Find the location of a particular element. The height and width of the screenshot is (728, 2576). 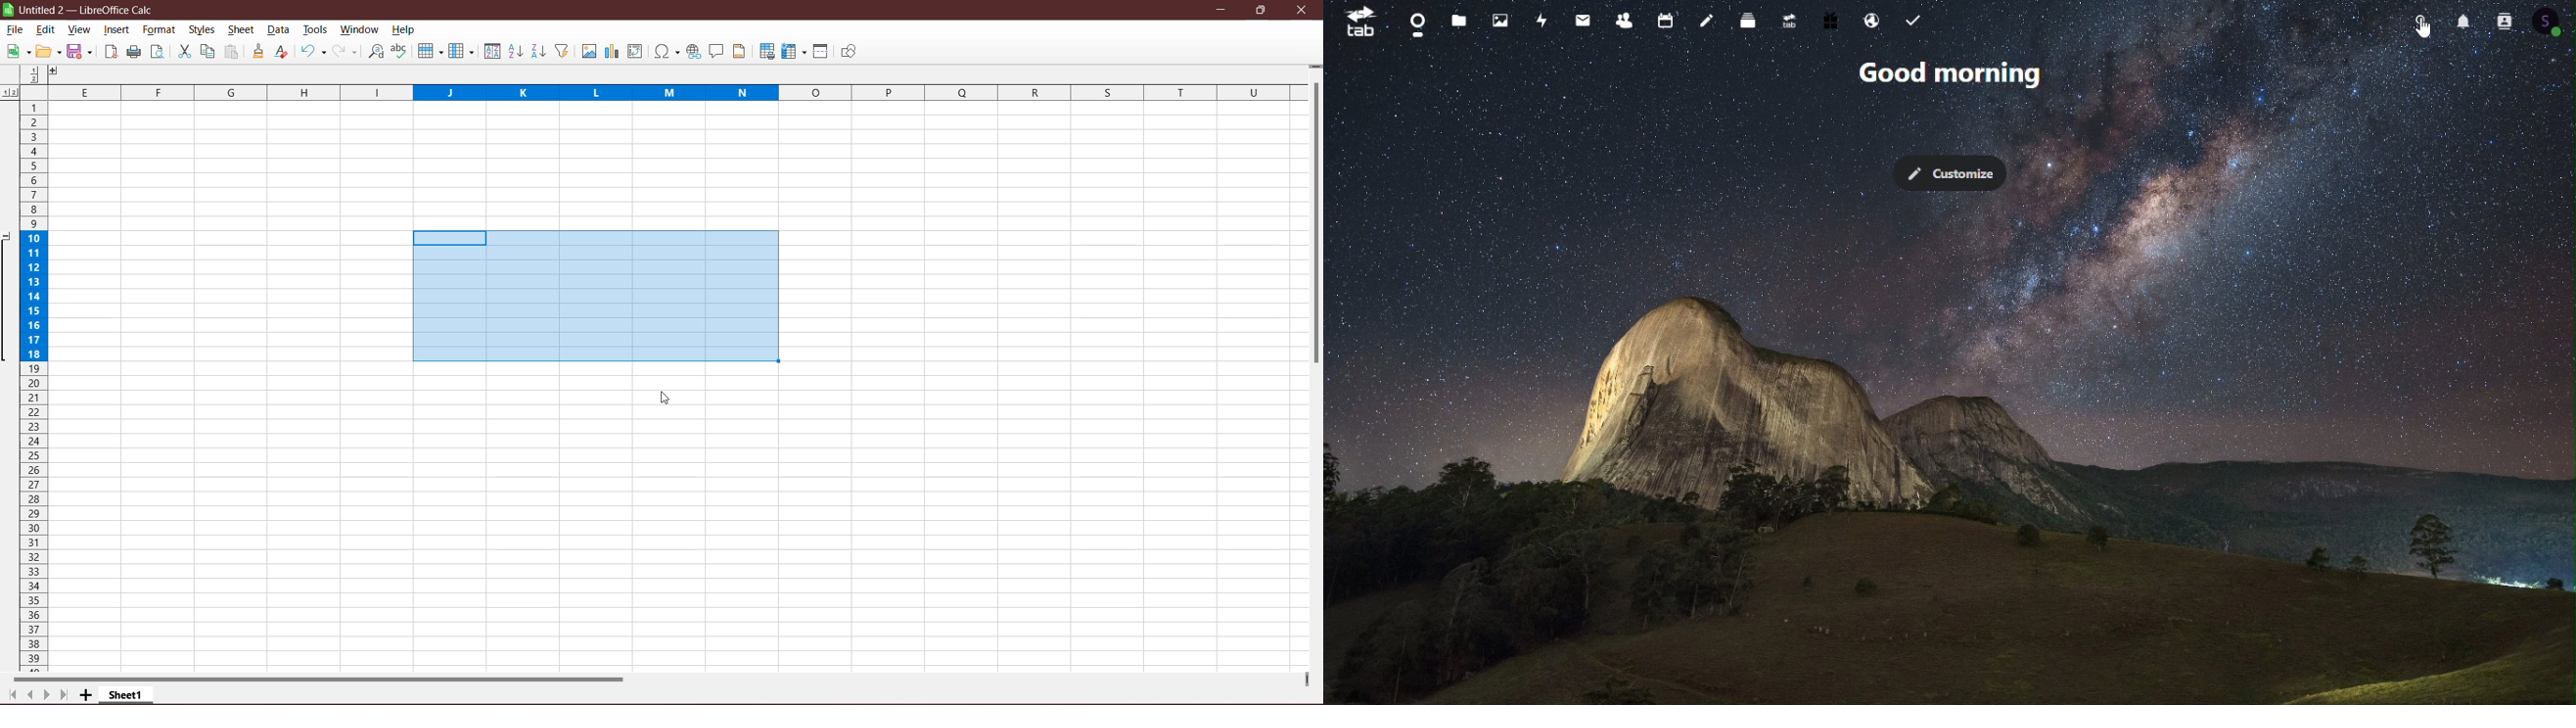

Clone Formatting is located at coordinates (259, 51).